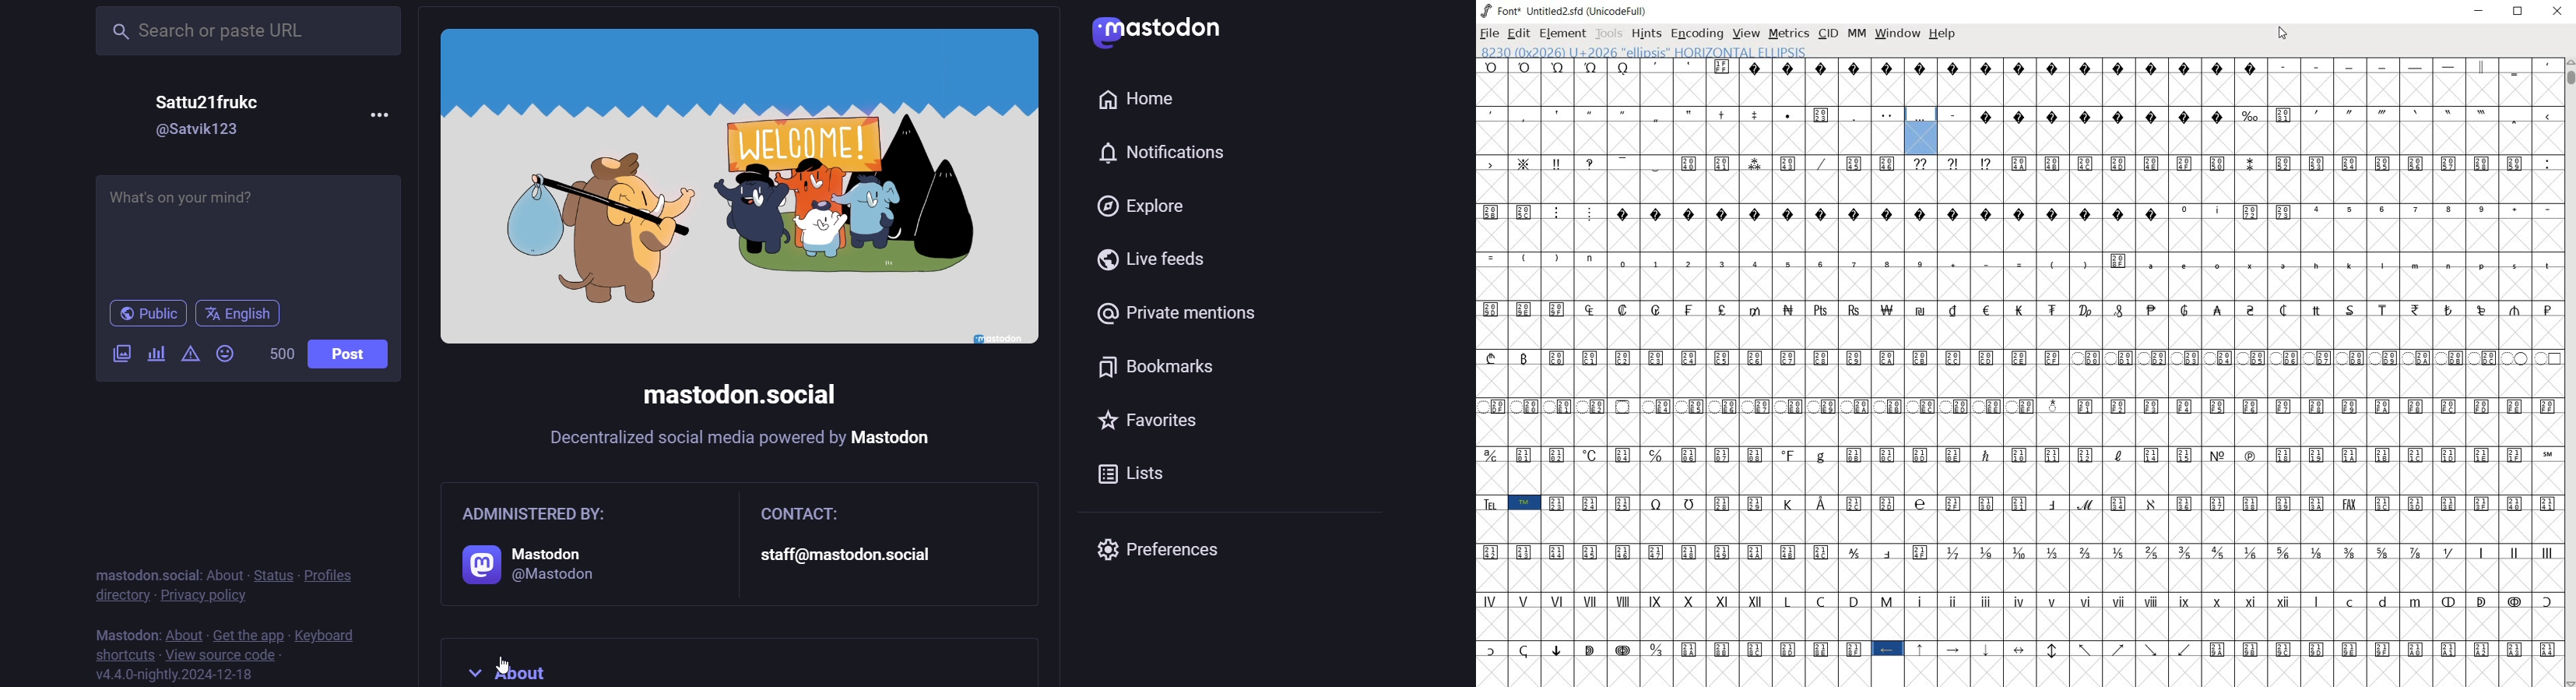 This screenshot has width=2576, height=700. I want to click on list, so click(1144, 478).